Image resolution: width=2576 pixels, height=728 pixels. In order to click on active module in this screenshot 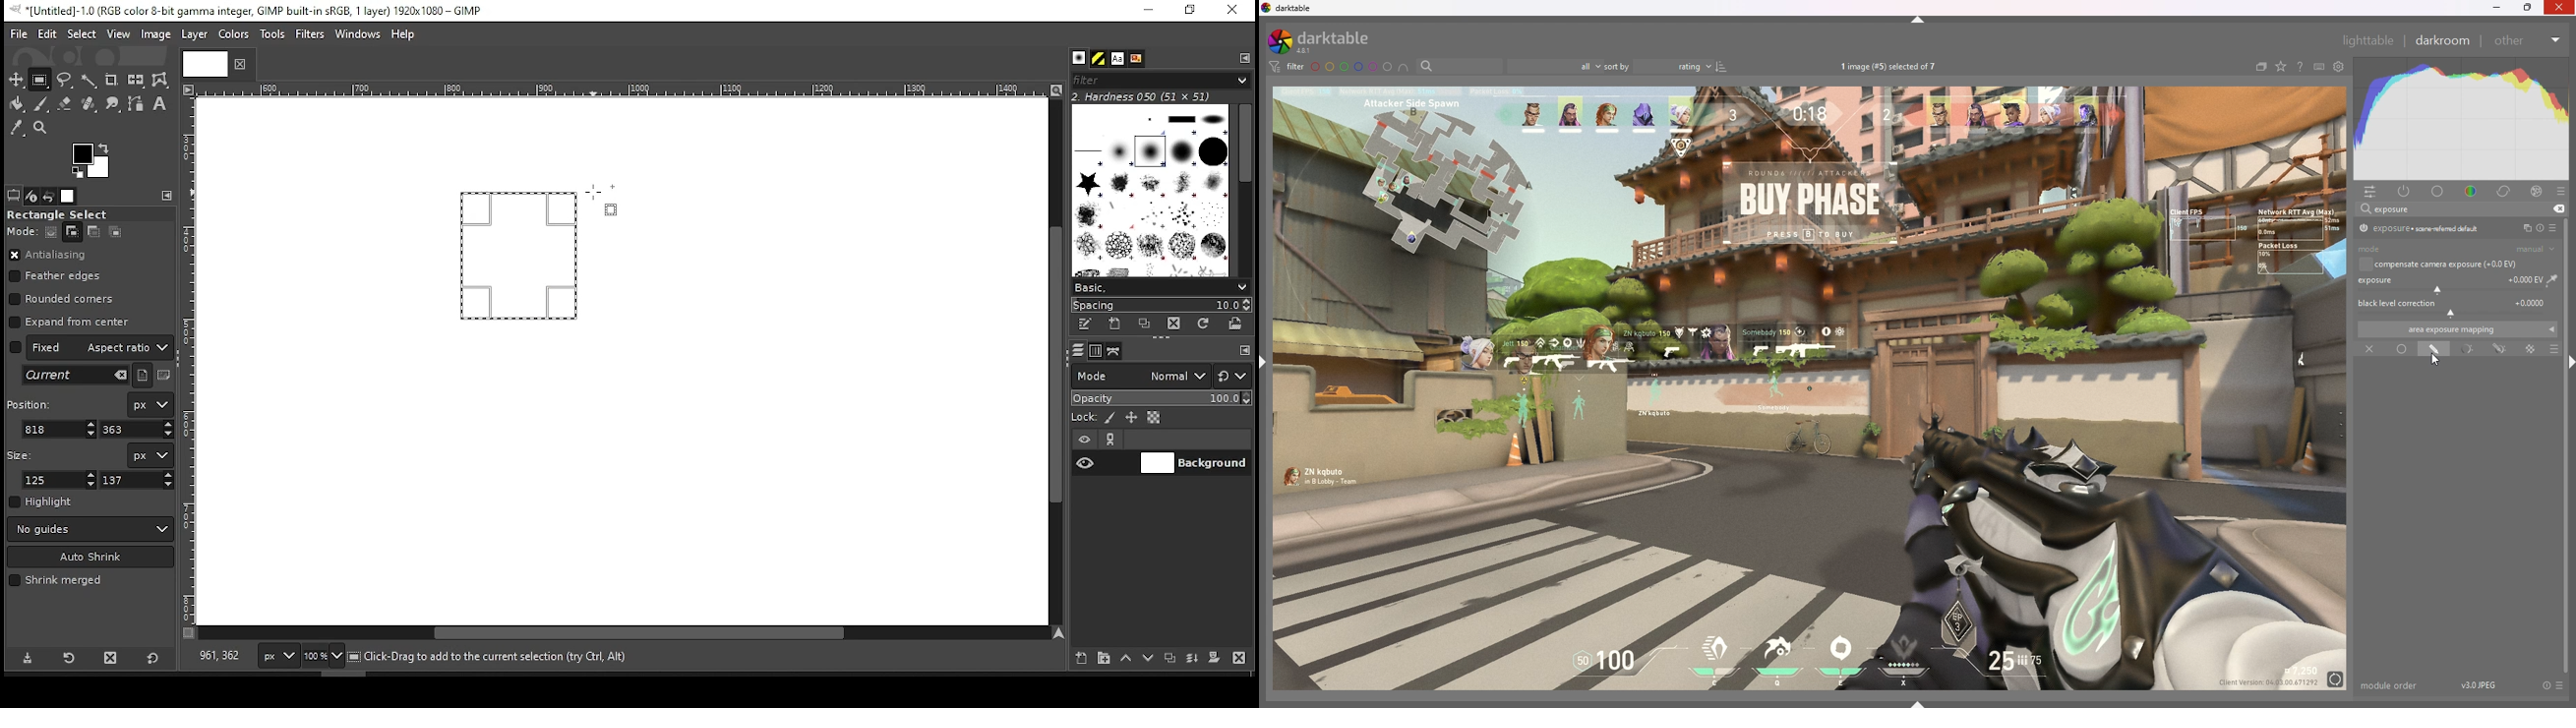, I will do `click(2406, 192)`.